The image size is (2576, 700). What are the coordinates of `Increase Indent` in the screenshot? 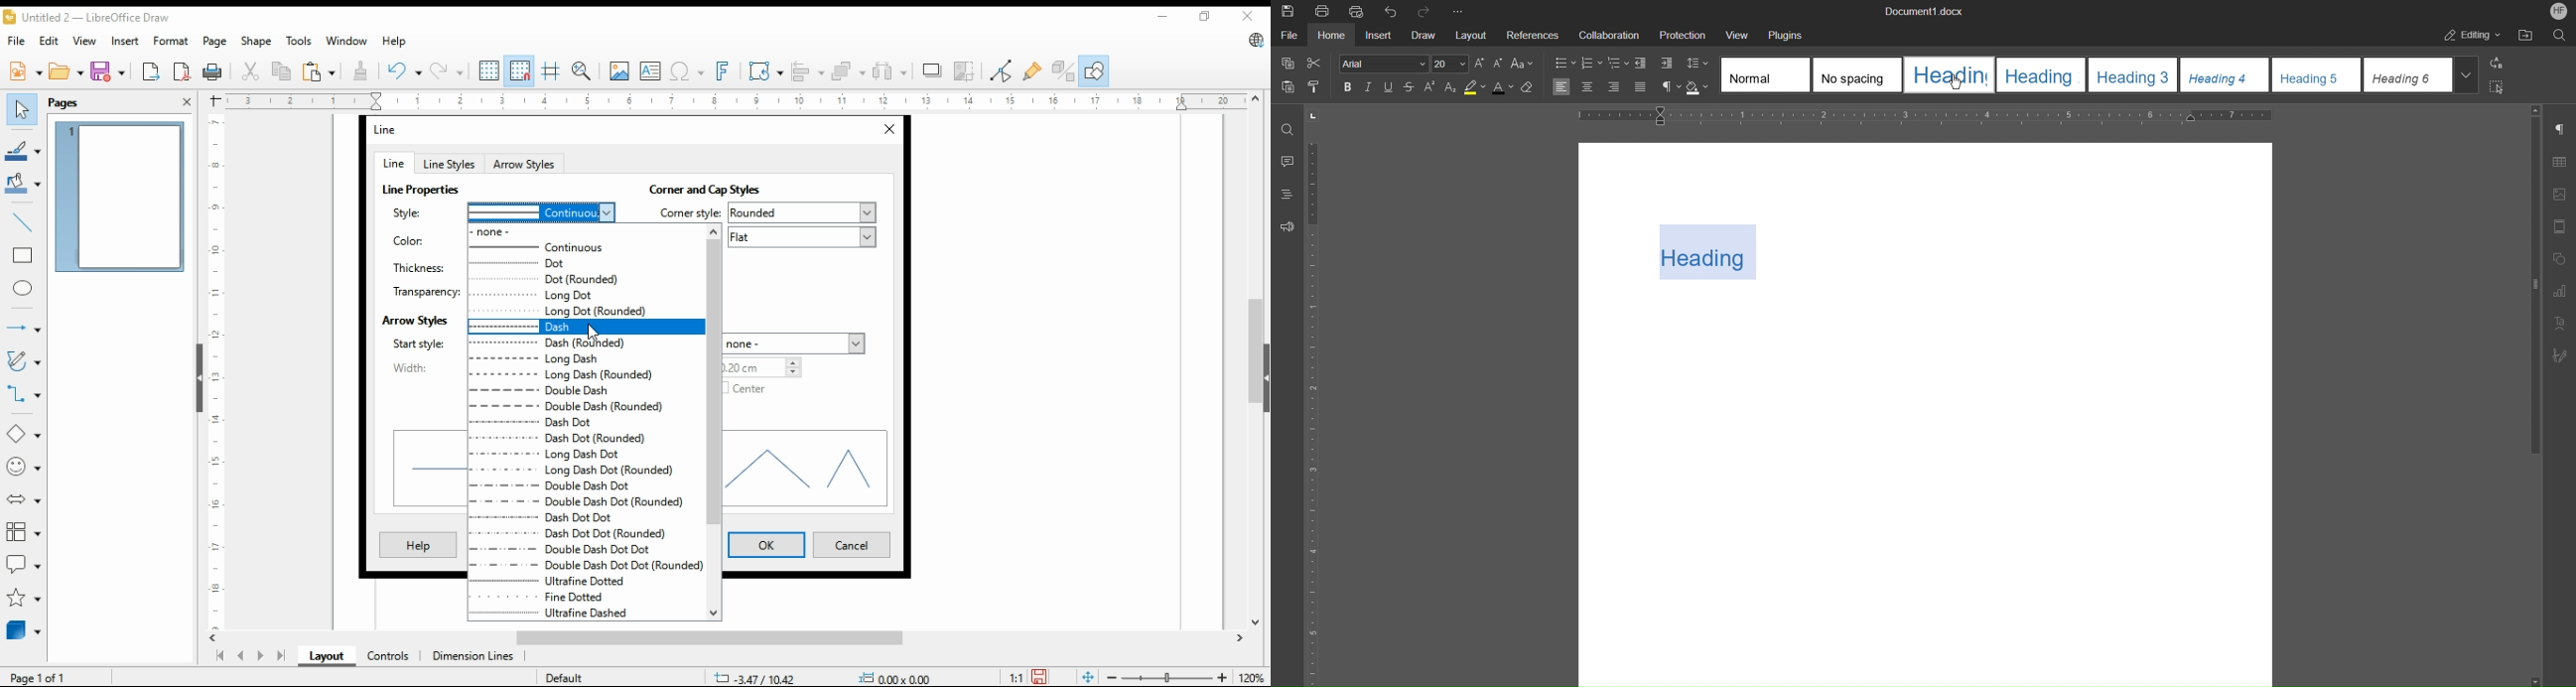 It's located at (1666, 63).